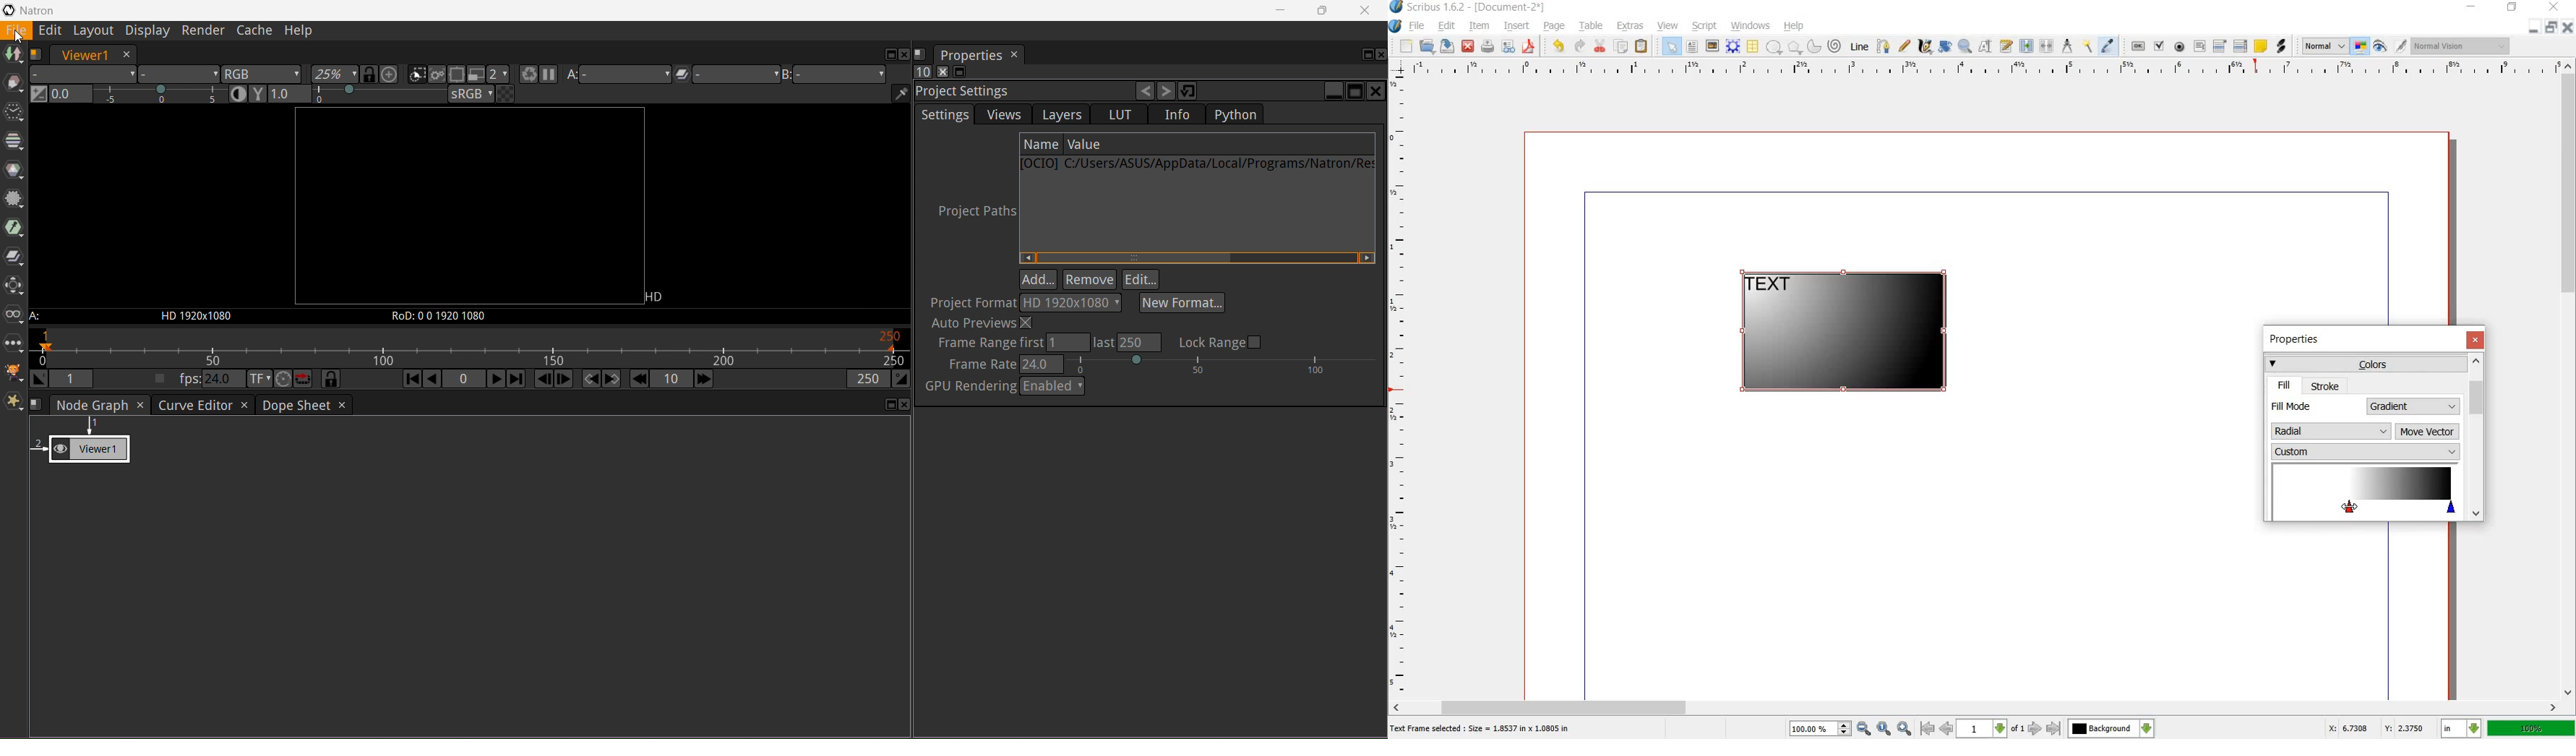 The height and width of the screenshot is (756, 2576). I want to click on item, so click(1478, 28).